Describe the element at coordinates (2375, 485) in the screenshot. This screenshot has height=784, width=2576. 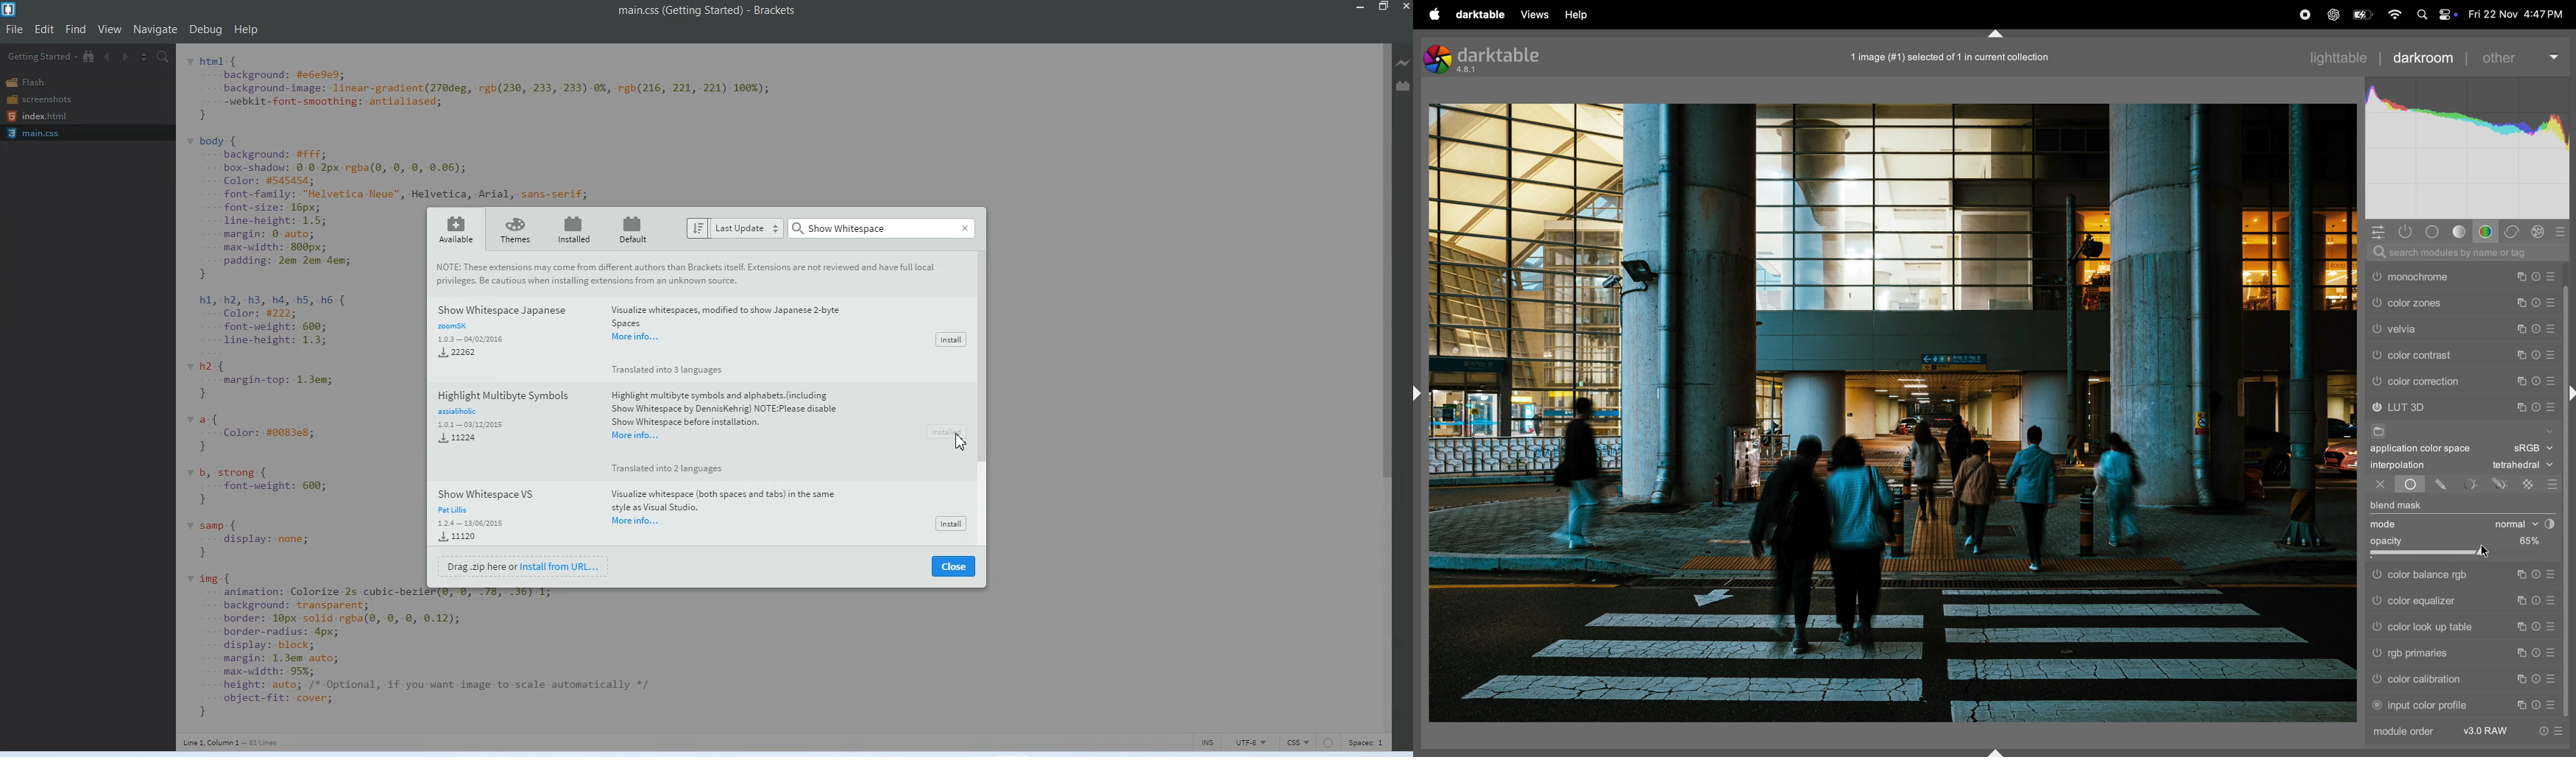
I see `close` at that location.